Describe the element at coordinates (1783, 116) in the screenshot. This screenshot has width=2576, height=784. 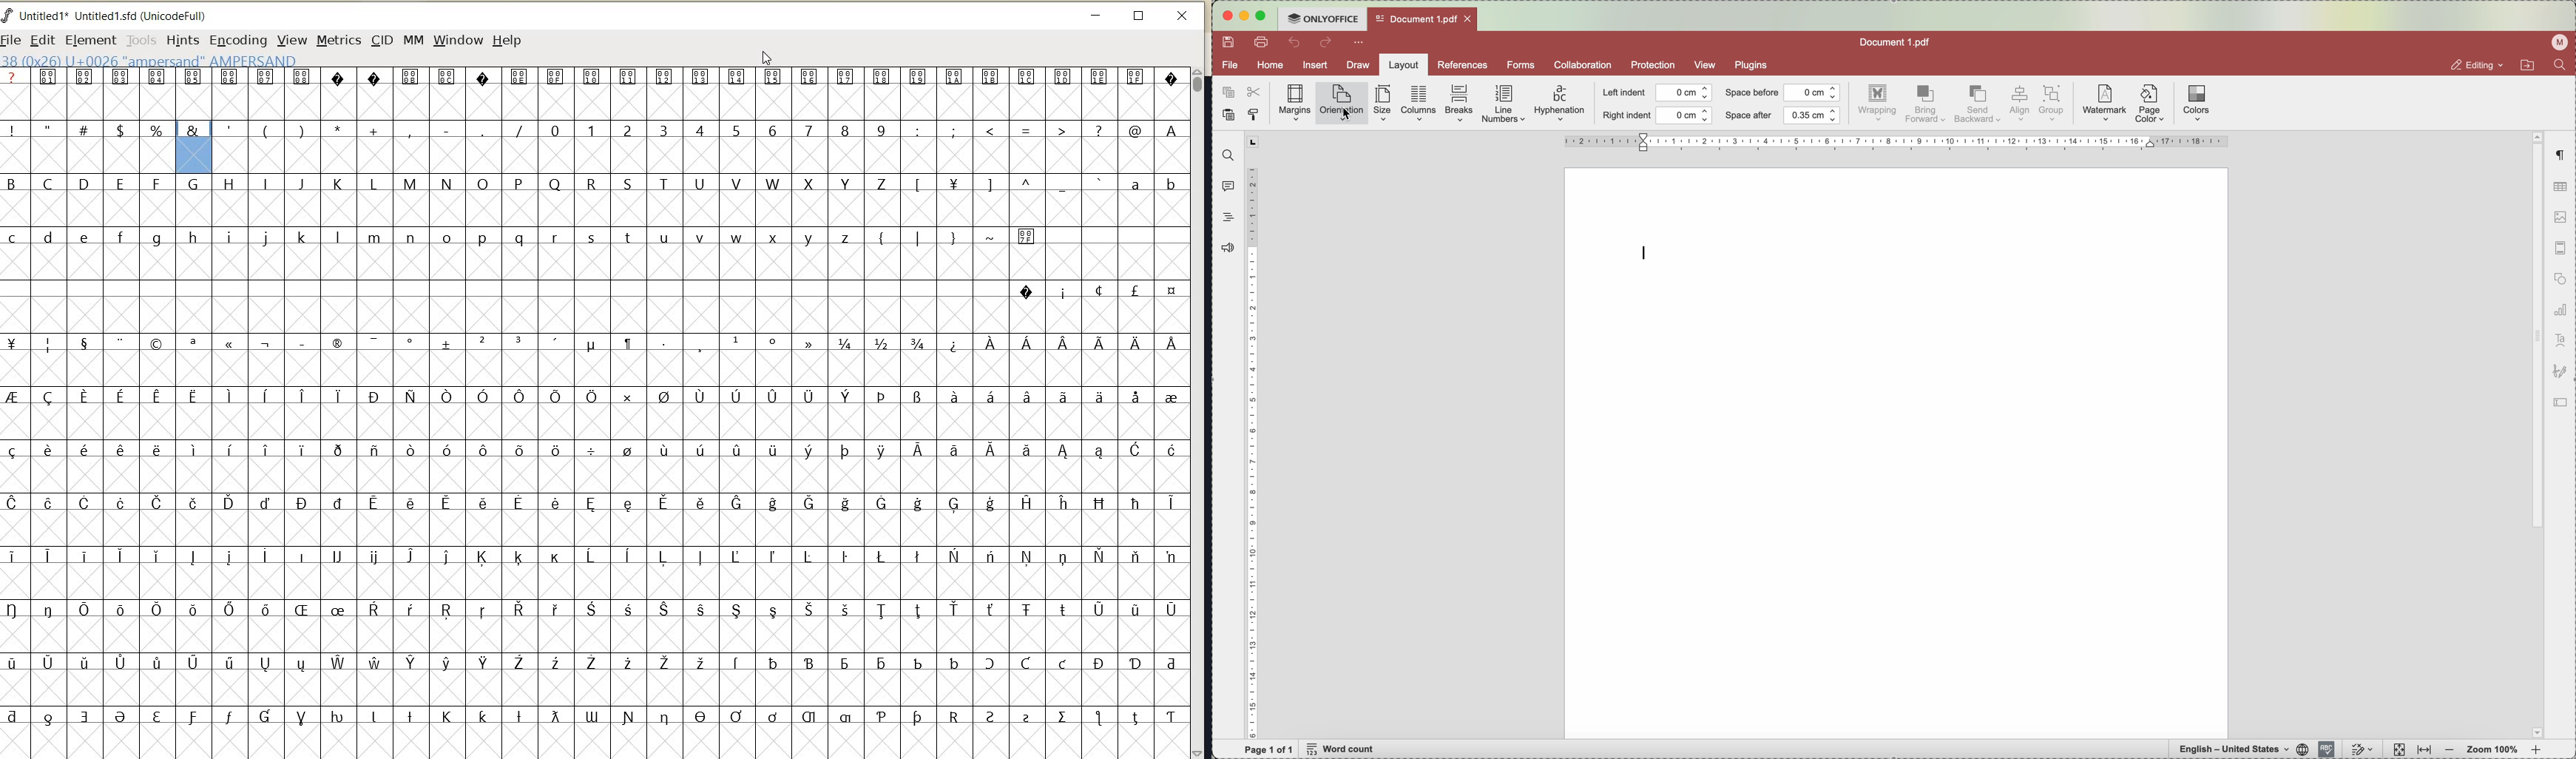
I see `space after` at that location.